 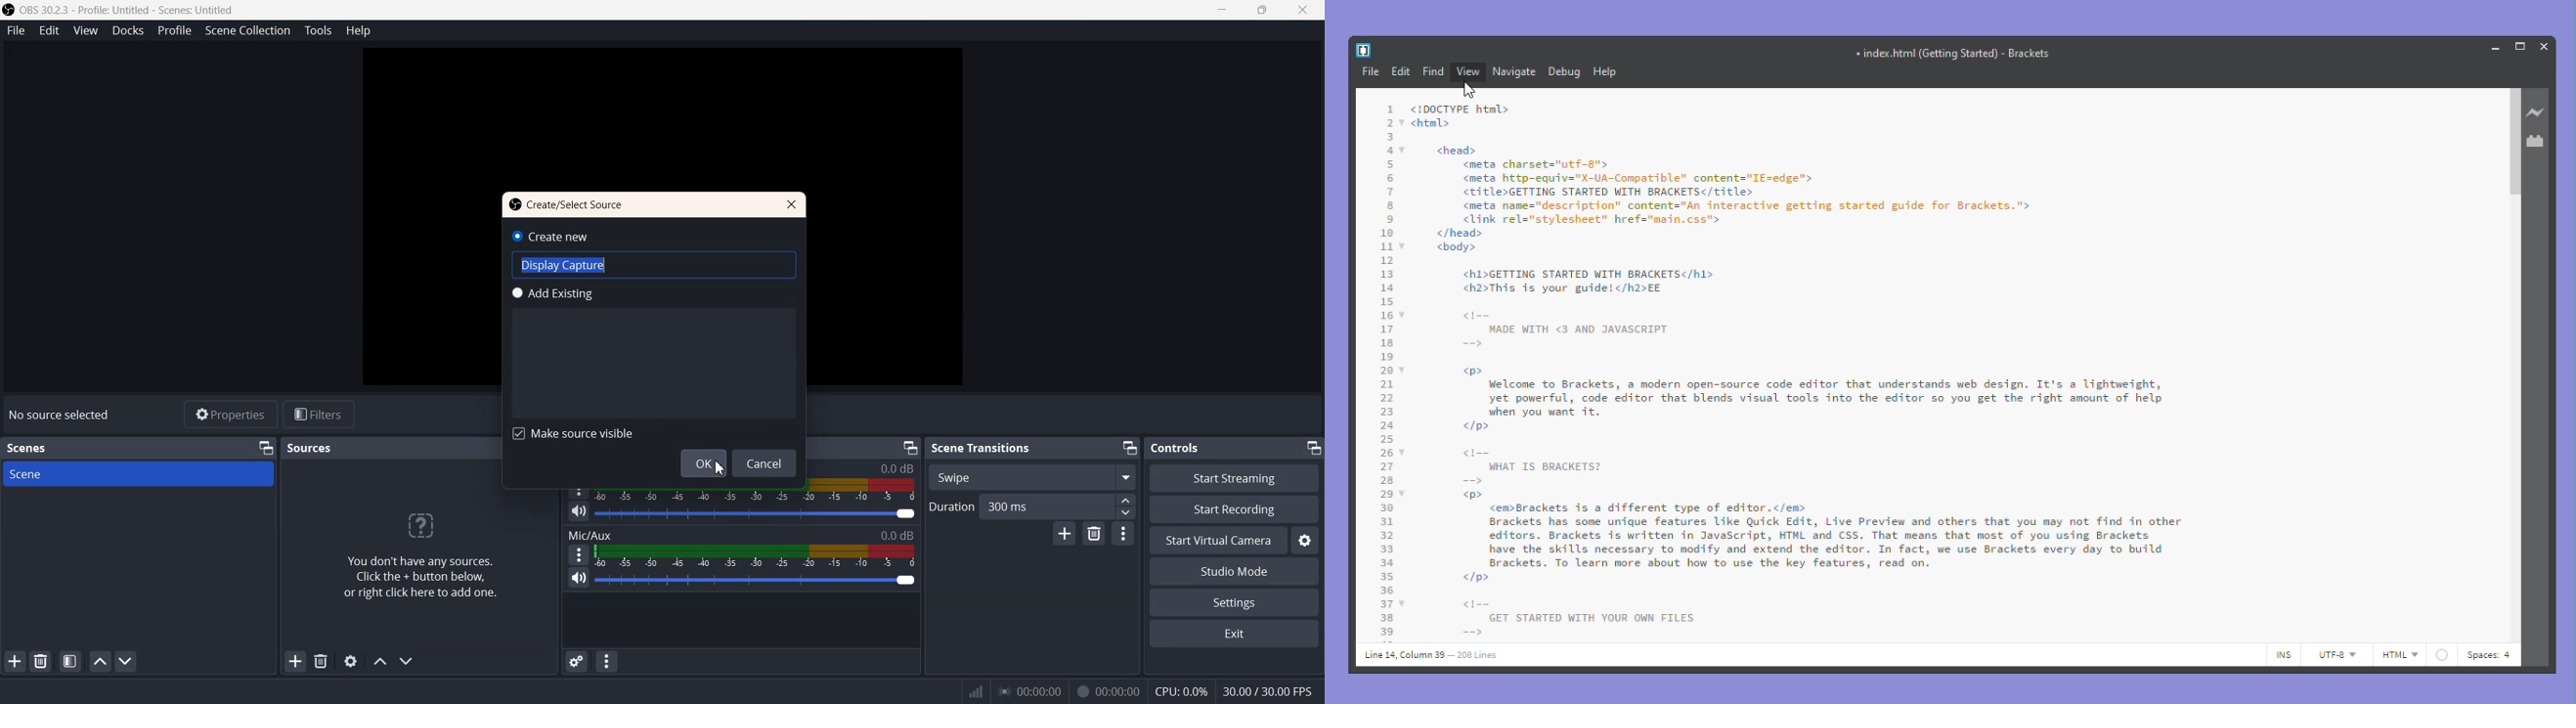 I want to click on <!-- WHAT IS BRACKETS? -->, so click(x=1532, y=466).